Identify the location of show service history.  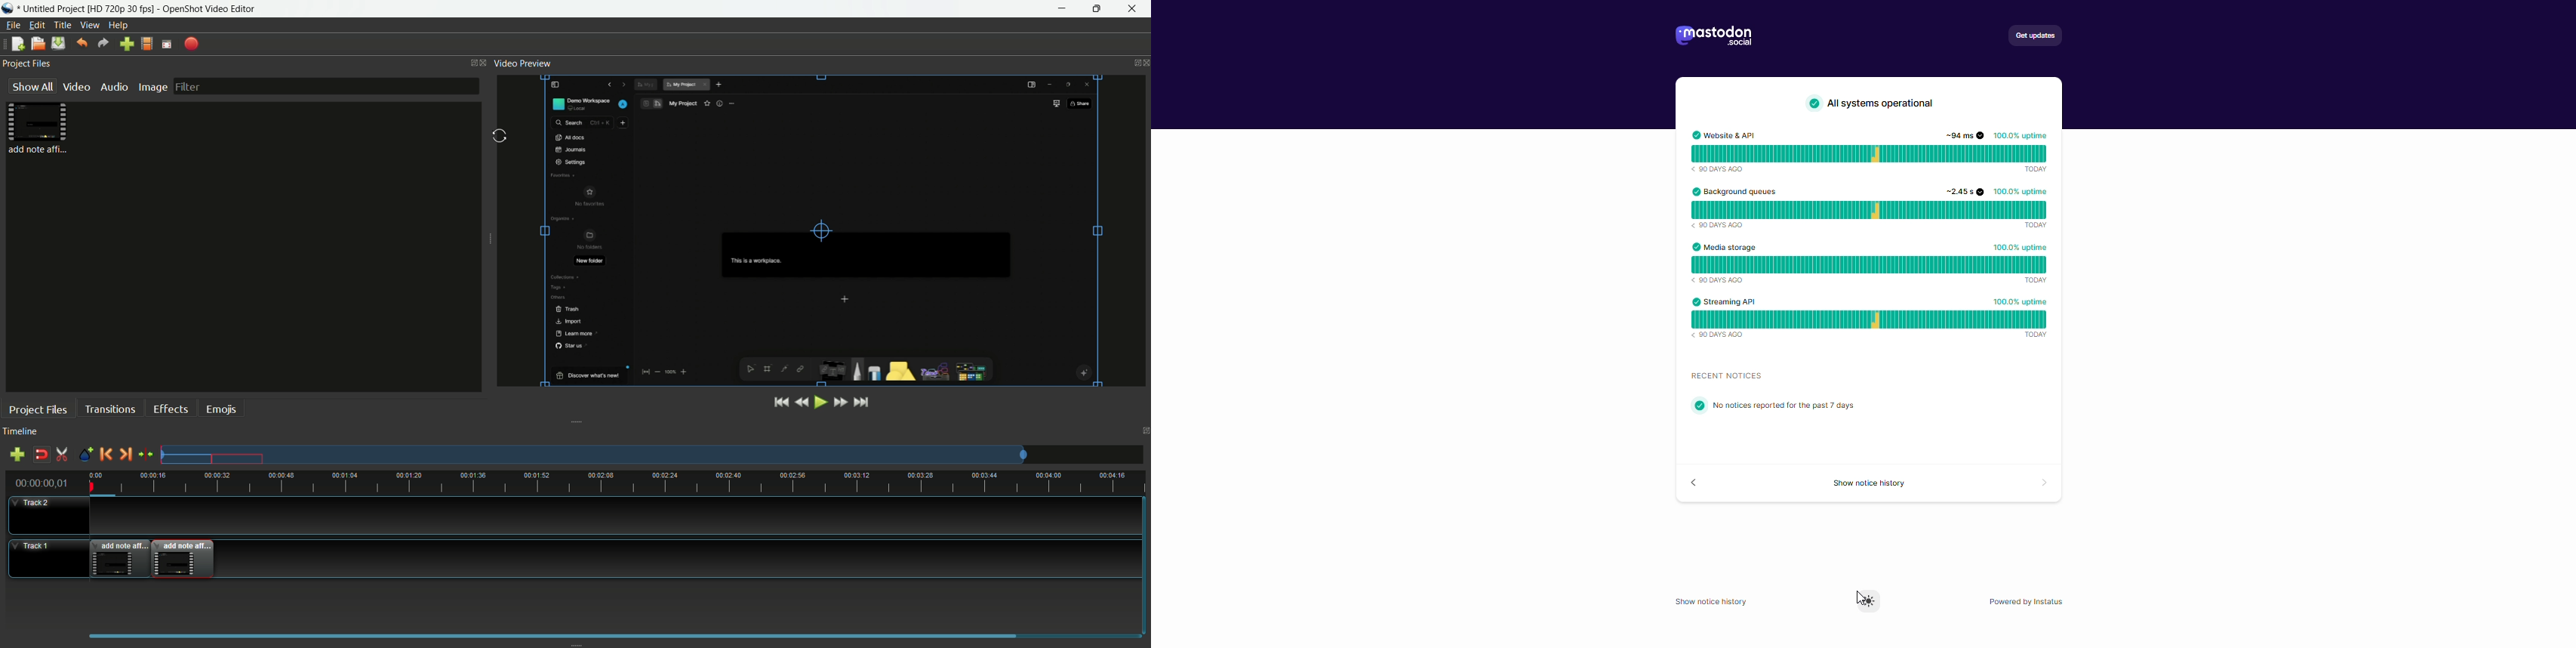
(1713, 602).